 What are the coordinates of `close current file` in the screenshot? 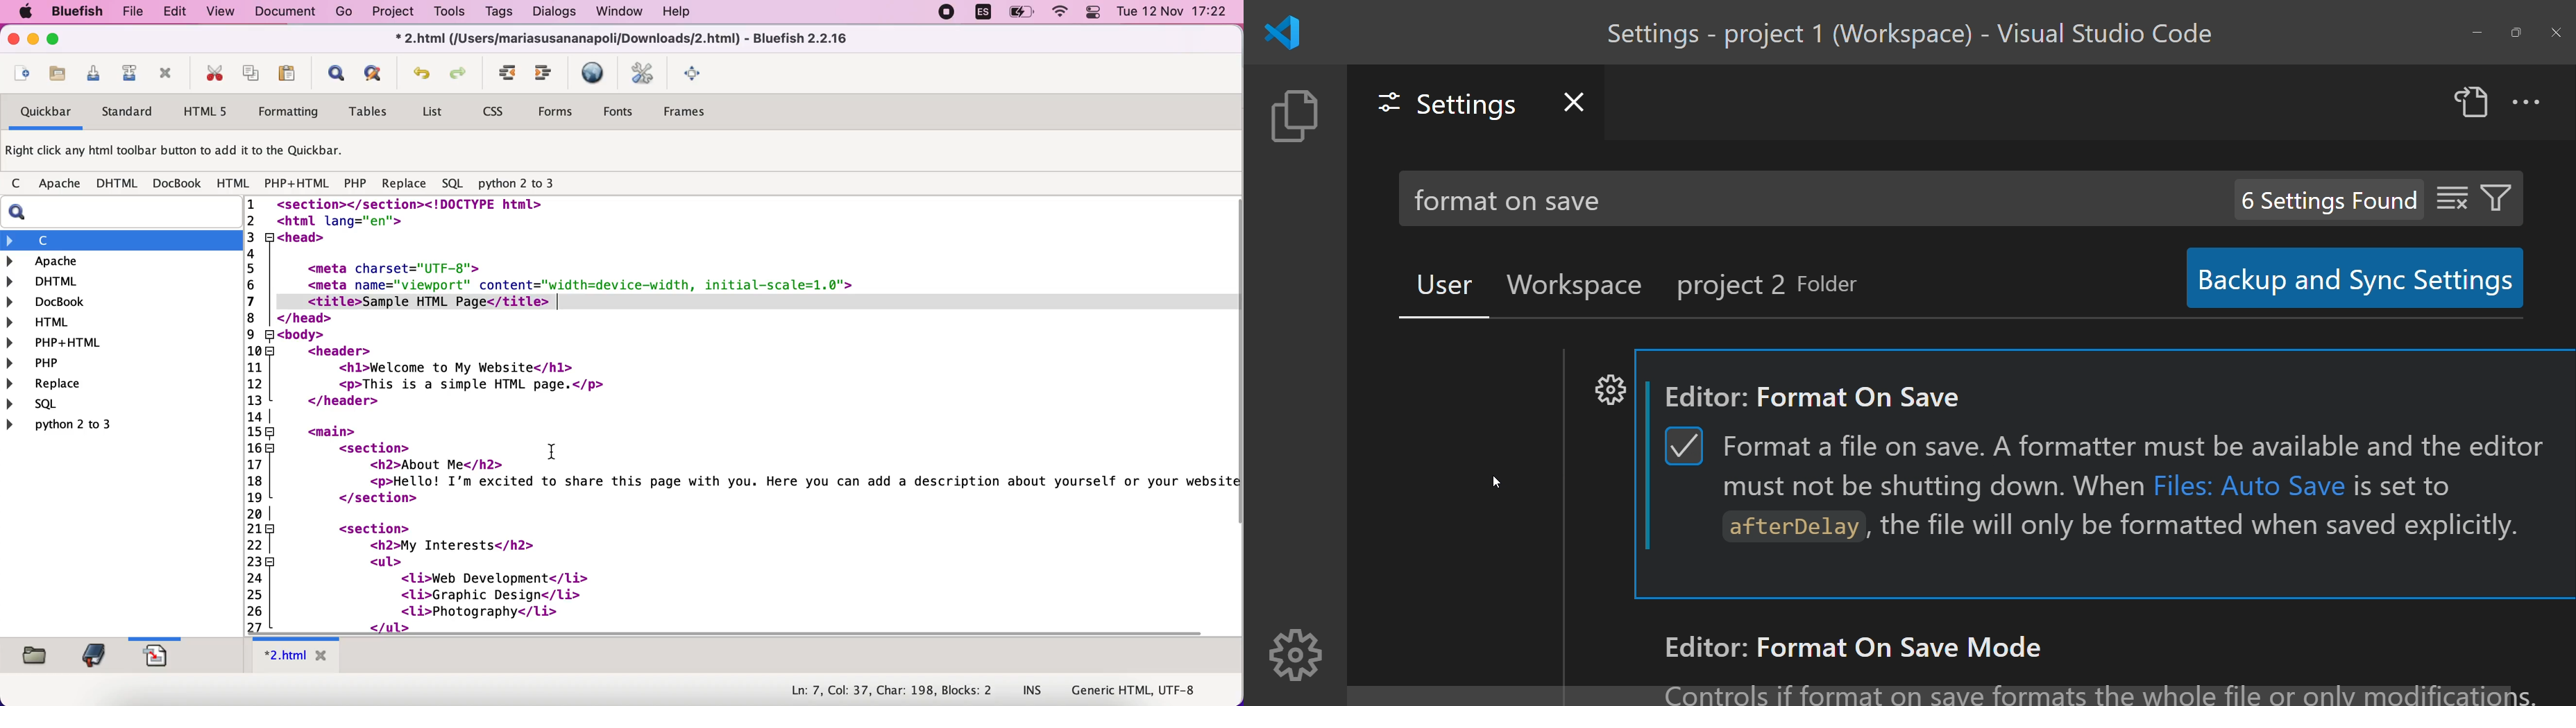 It's located at (170, 74).